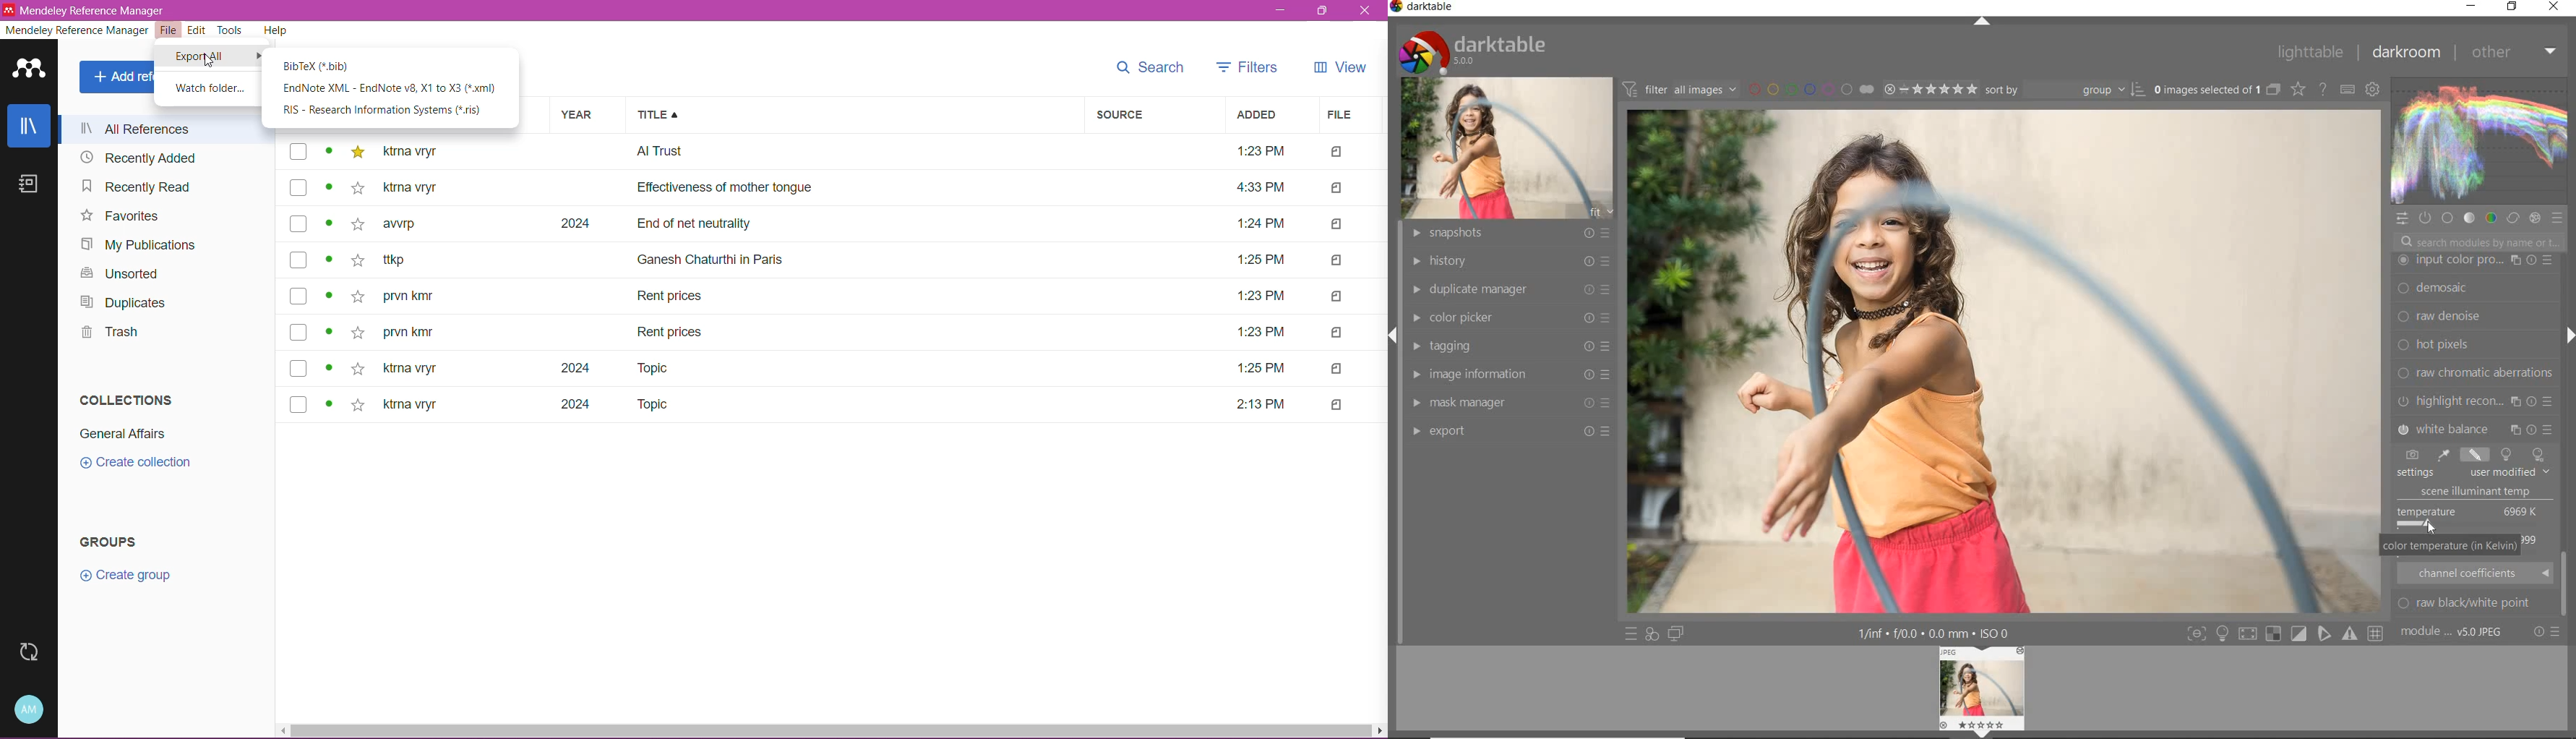 The height and width of the screenshot is (756, 2576). What do you see at coordinates (2454, 633) in the screenshot?
I see `module order` at bounding box center [2454, 633].